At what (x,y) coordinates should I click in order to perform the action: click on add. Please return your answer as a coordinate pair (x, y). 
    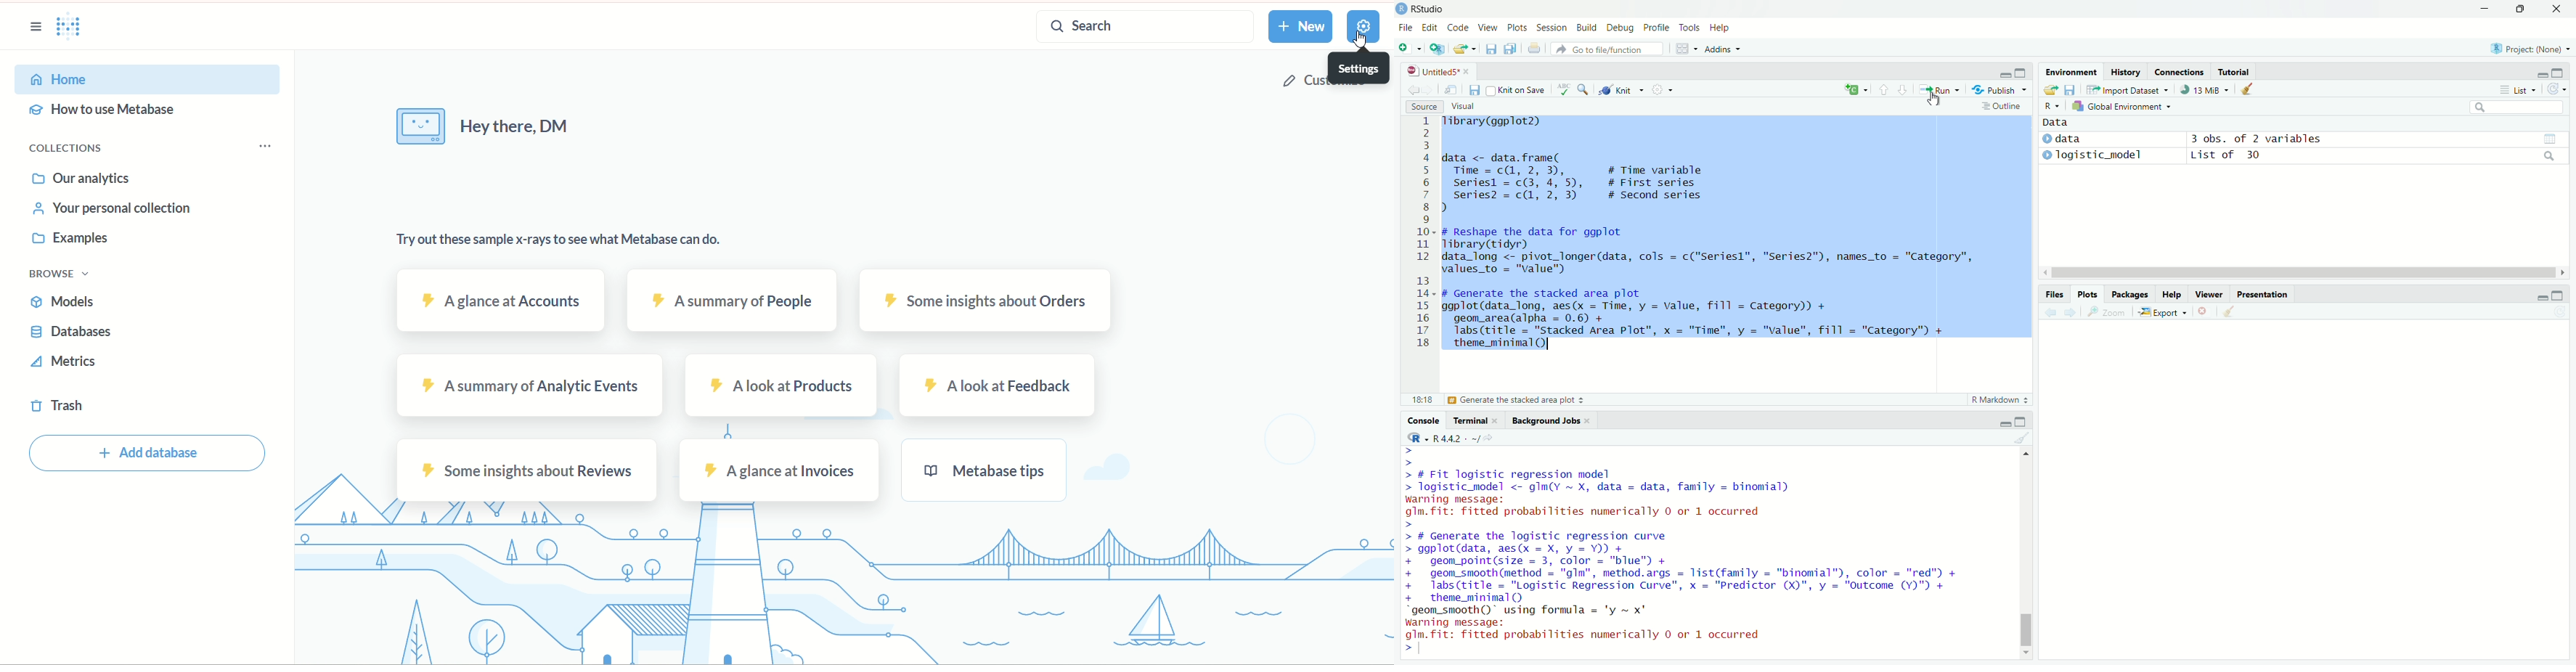
    Looking at the image, I should click on (1855, 89).